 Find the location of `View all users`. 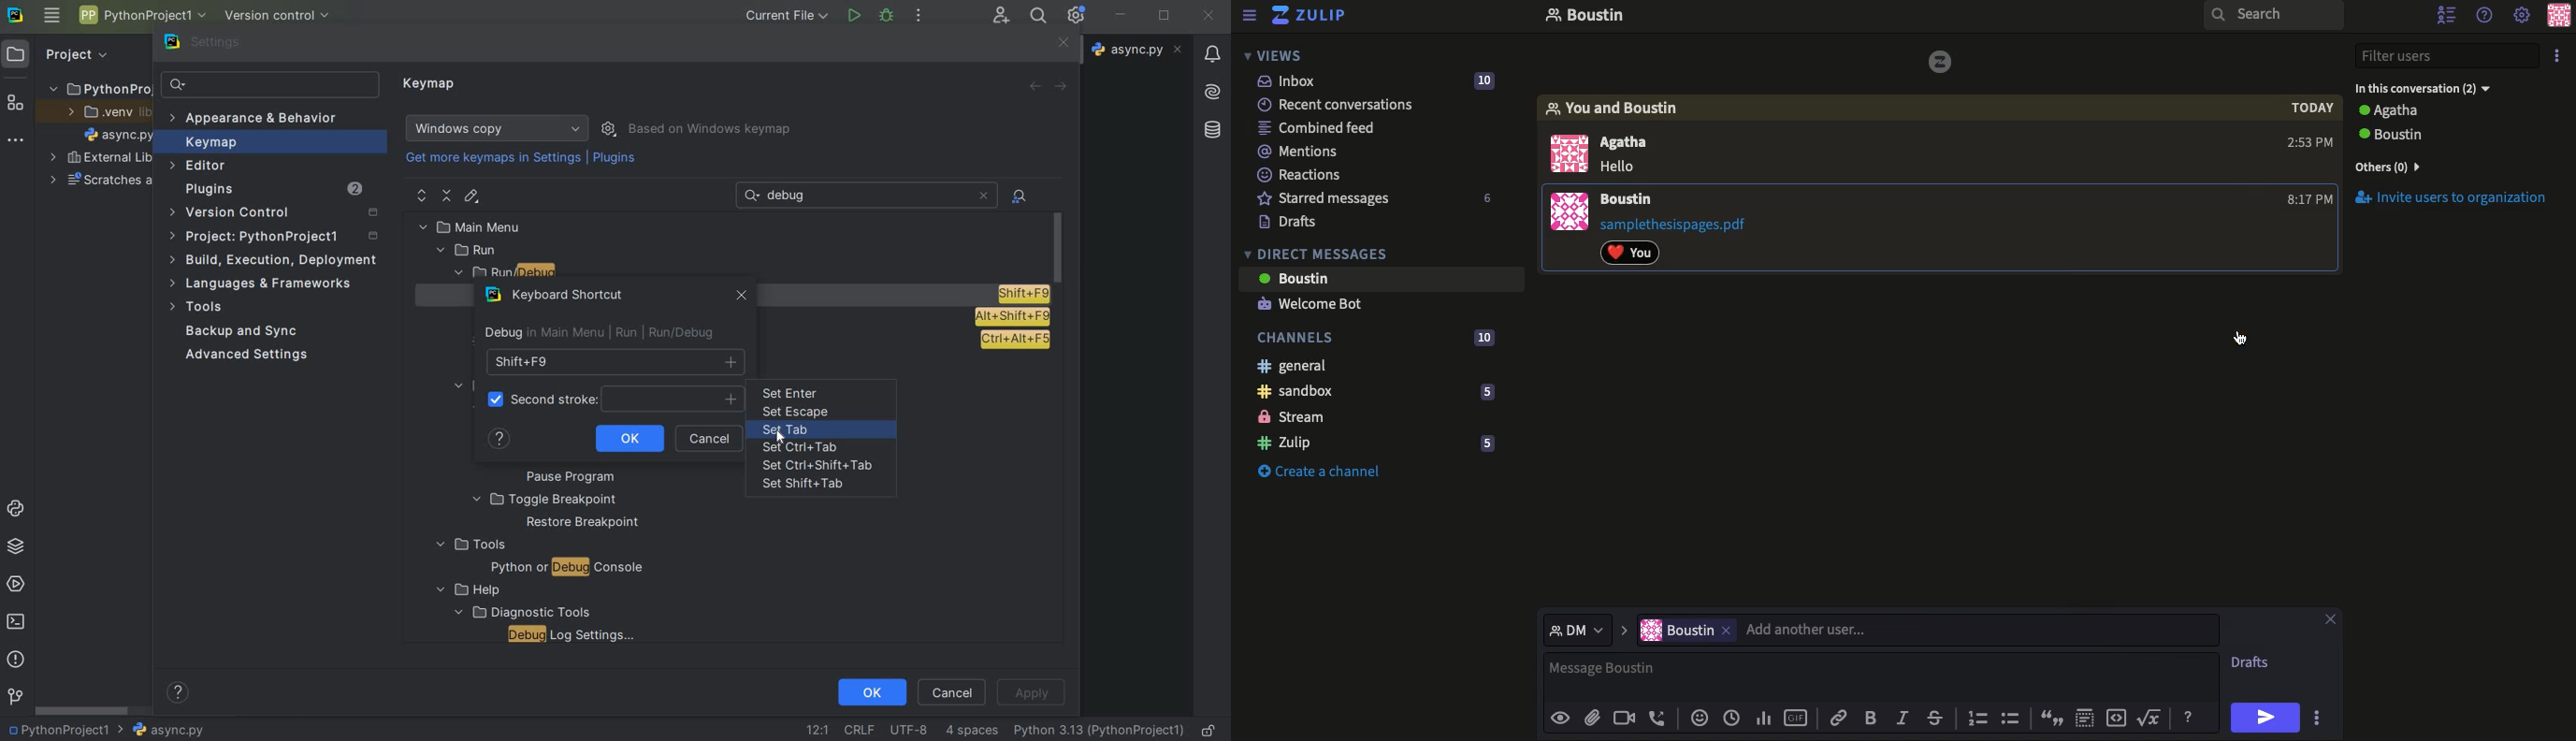

View all users is located at coordinates (2408, 169).